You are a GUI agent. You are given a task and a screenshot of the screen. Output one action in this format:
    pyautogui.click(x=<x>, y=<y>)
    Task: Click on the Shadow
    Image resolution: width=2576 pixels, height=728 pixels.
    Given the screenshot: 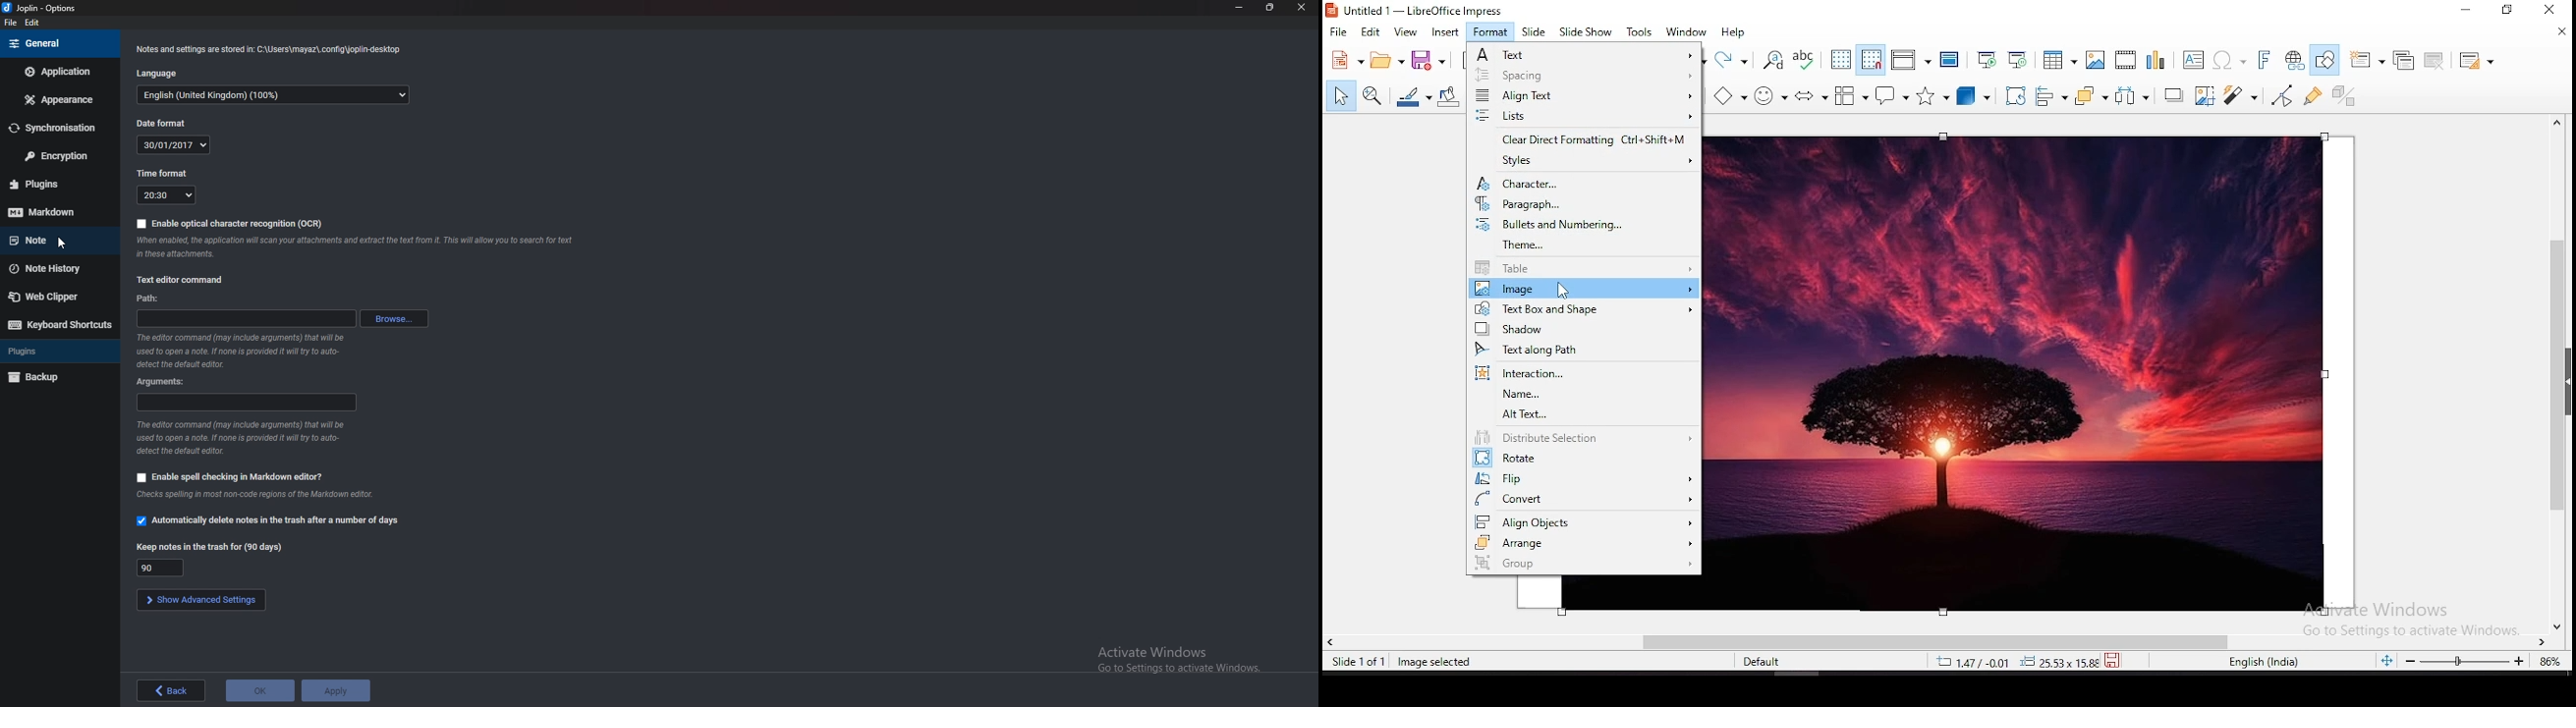 What is the action you would take?
    pyautogui.click(x=2173, y=96)
    